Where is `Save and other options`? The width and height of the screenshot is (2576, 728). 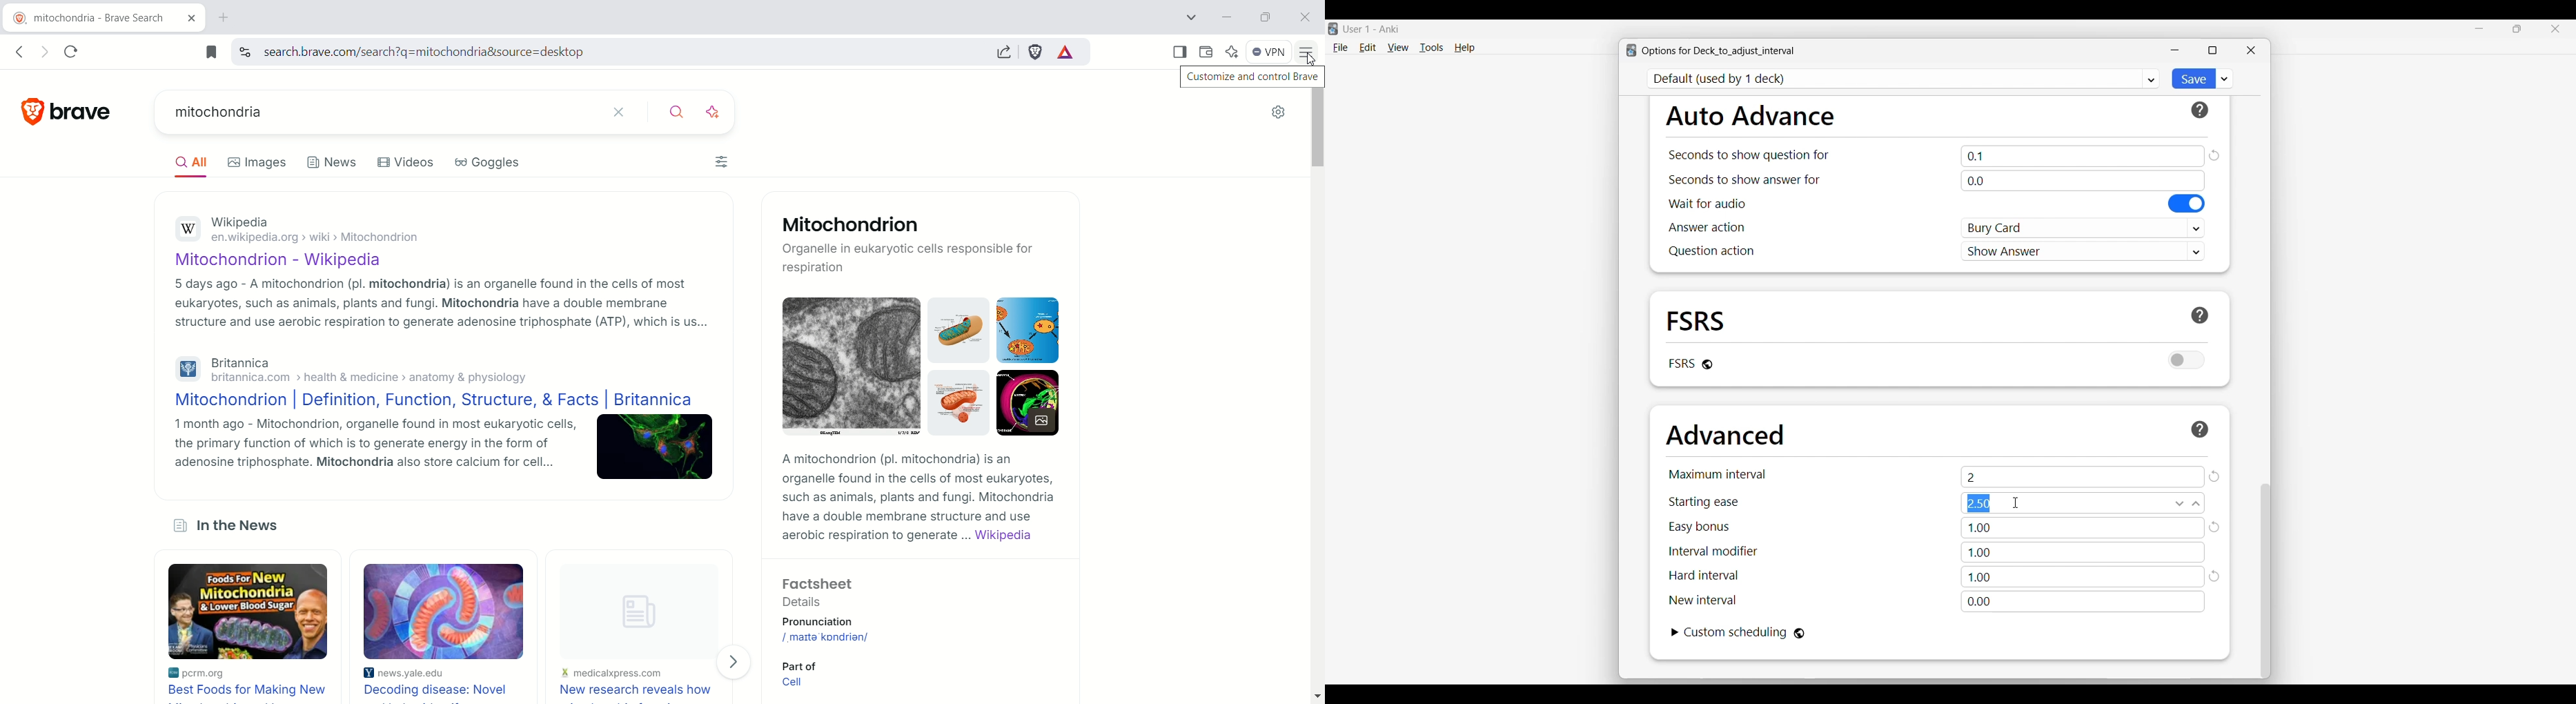 Save and other options is located at coordinates (2225, 78).